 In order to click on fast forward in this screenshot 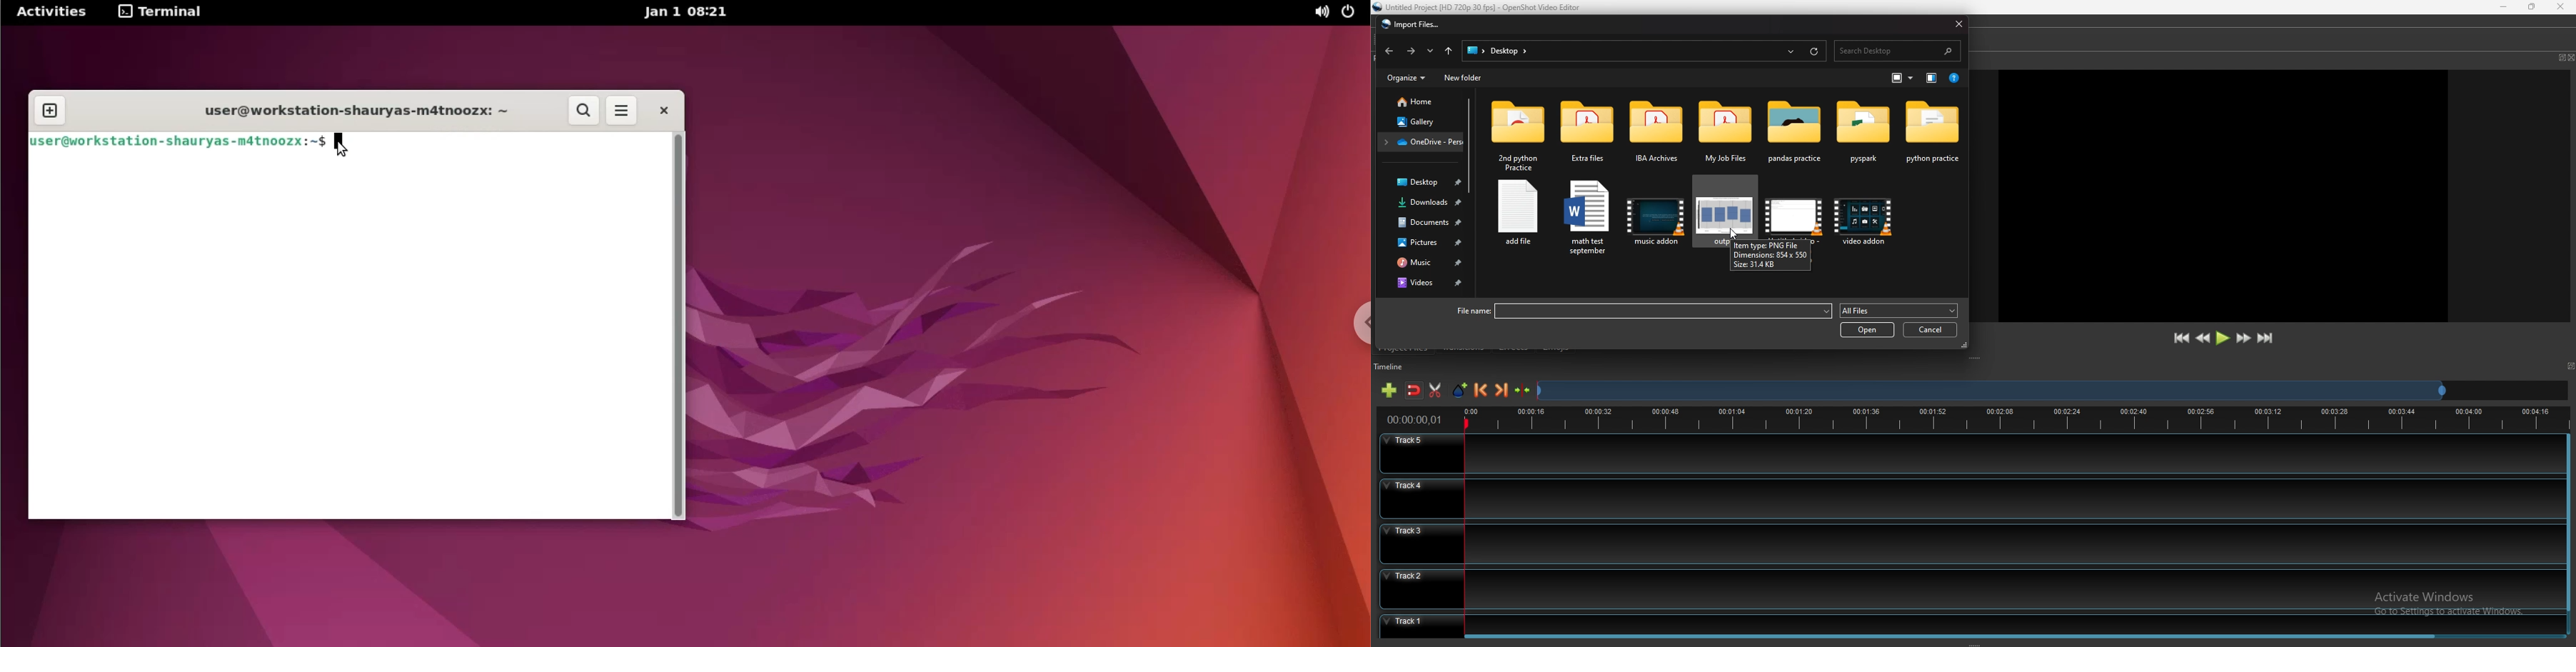, I will do `click(2244, 338)`.